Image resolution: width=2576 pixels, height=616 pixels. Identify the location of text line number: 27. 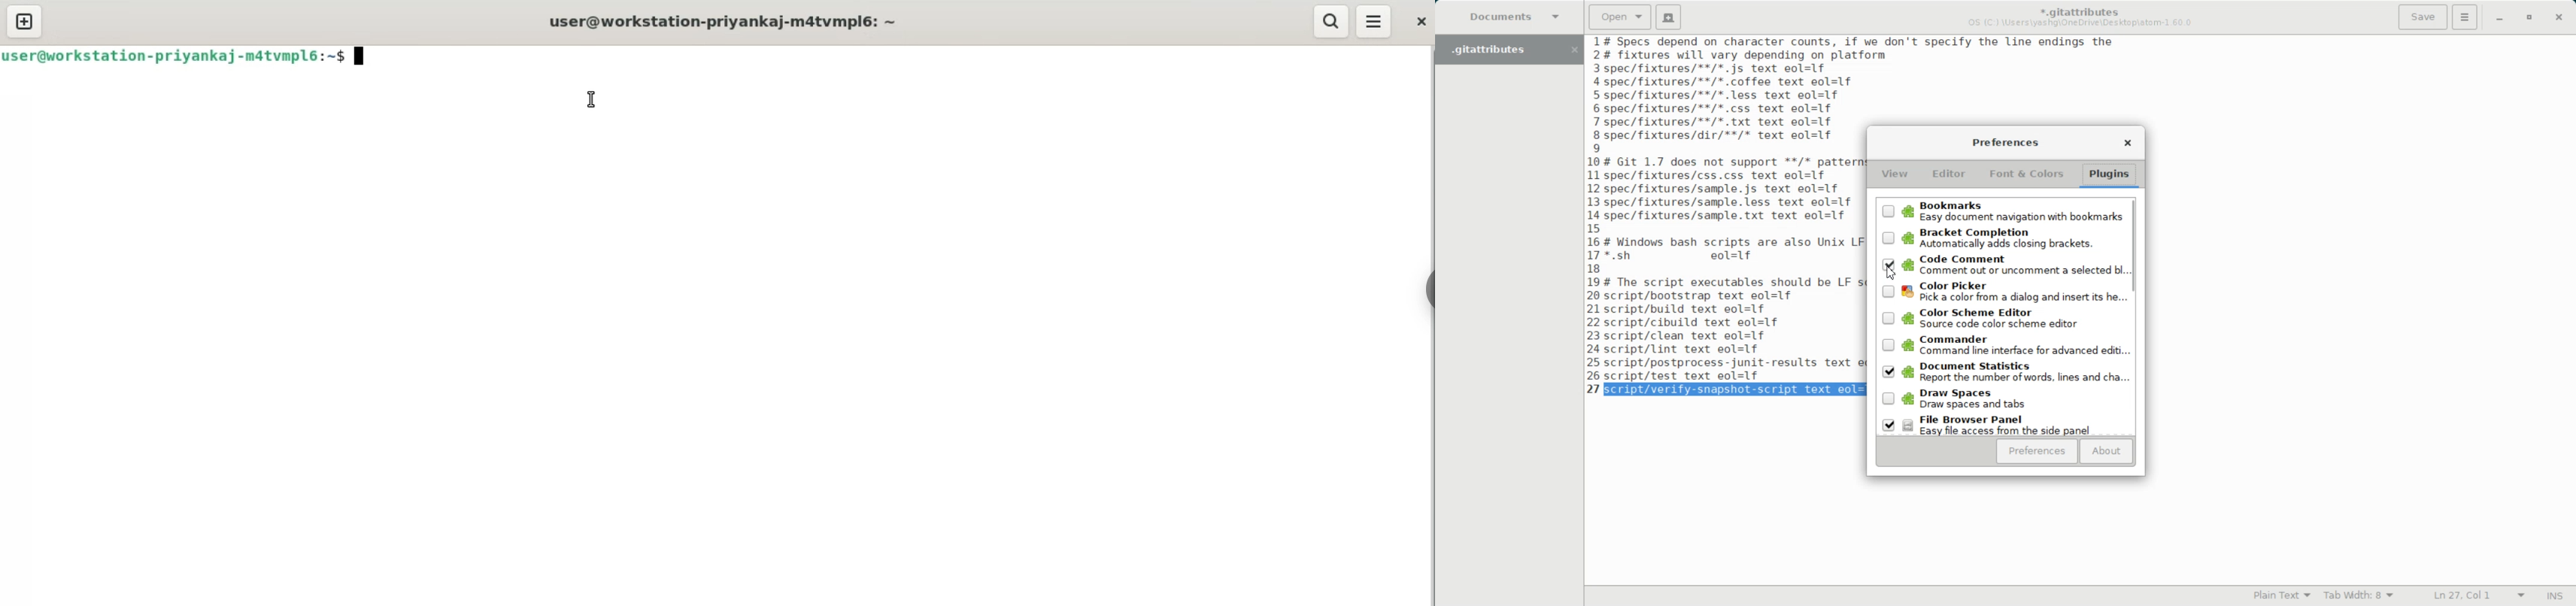
(1595, 389).